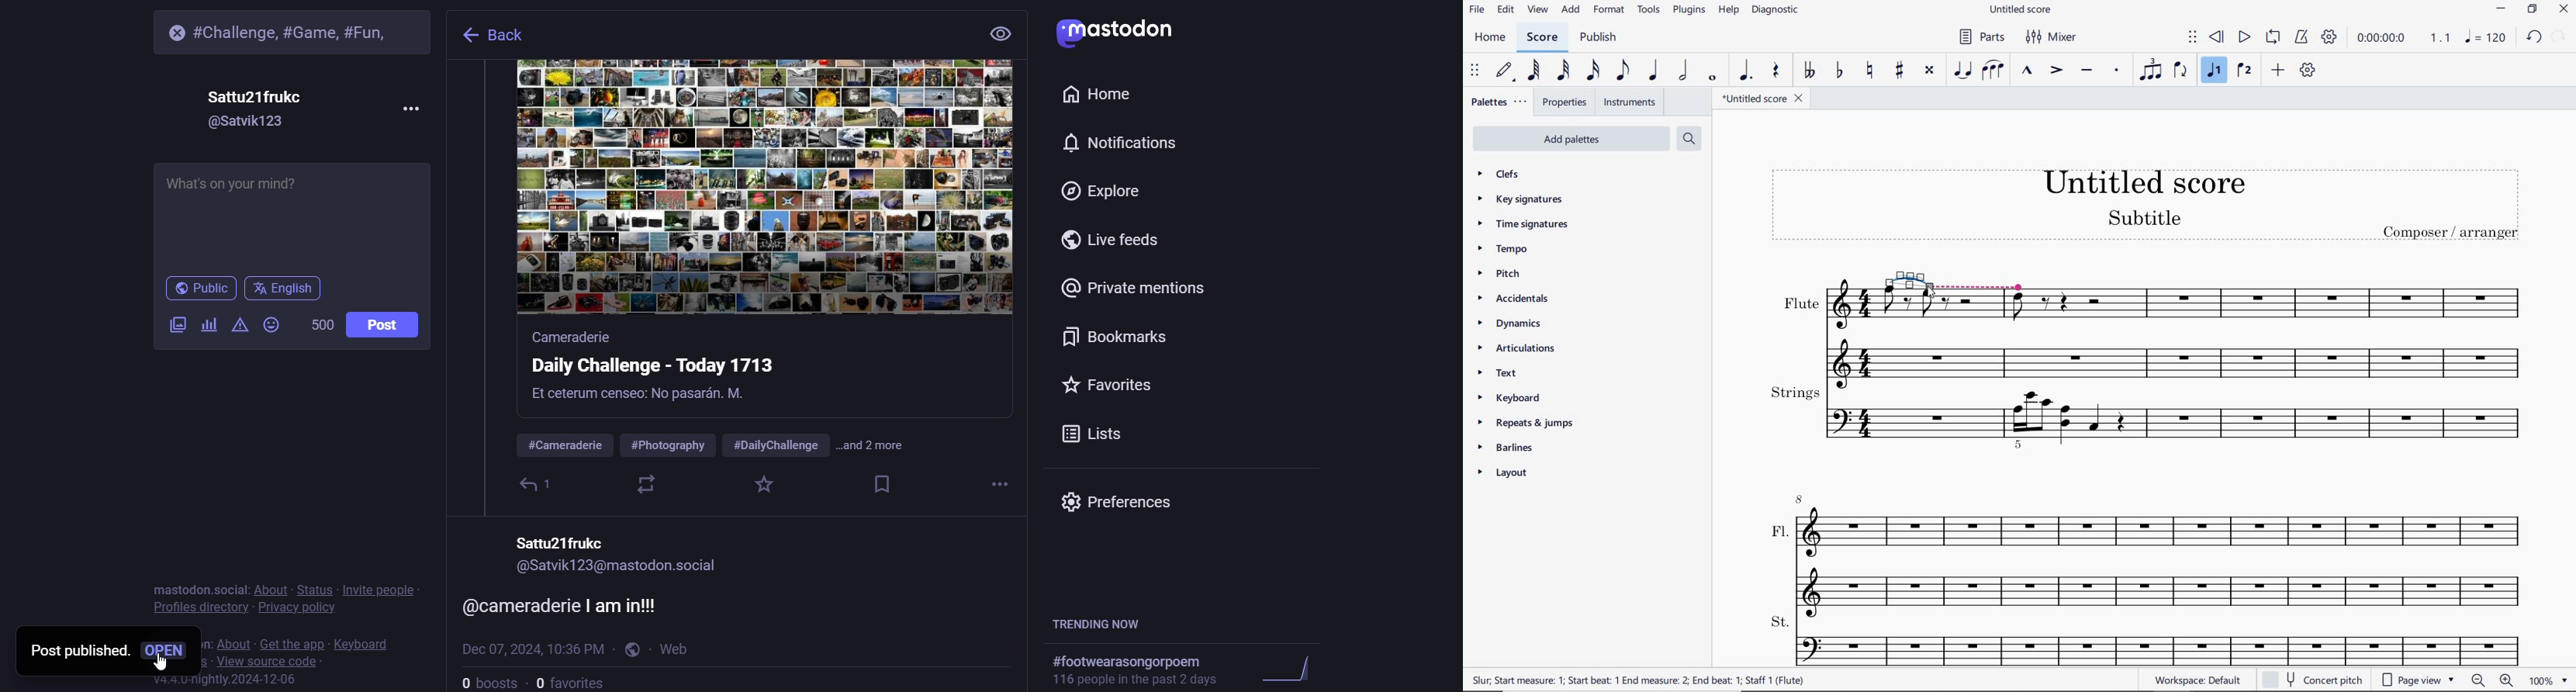  I want to click on private mention, so click(1134, 289).